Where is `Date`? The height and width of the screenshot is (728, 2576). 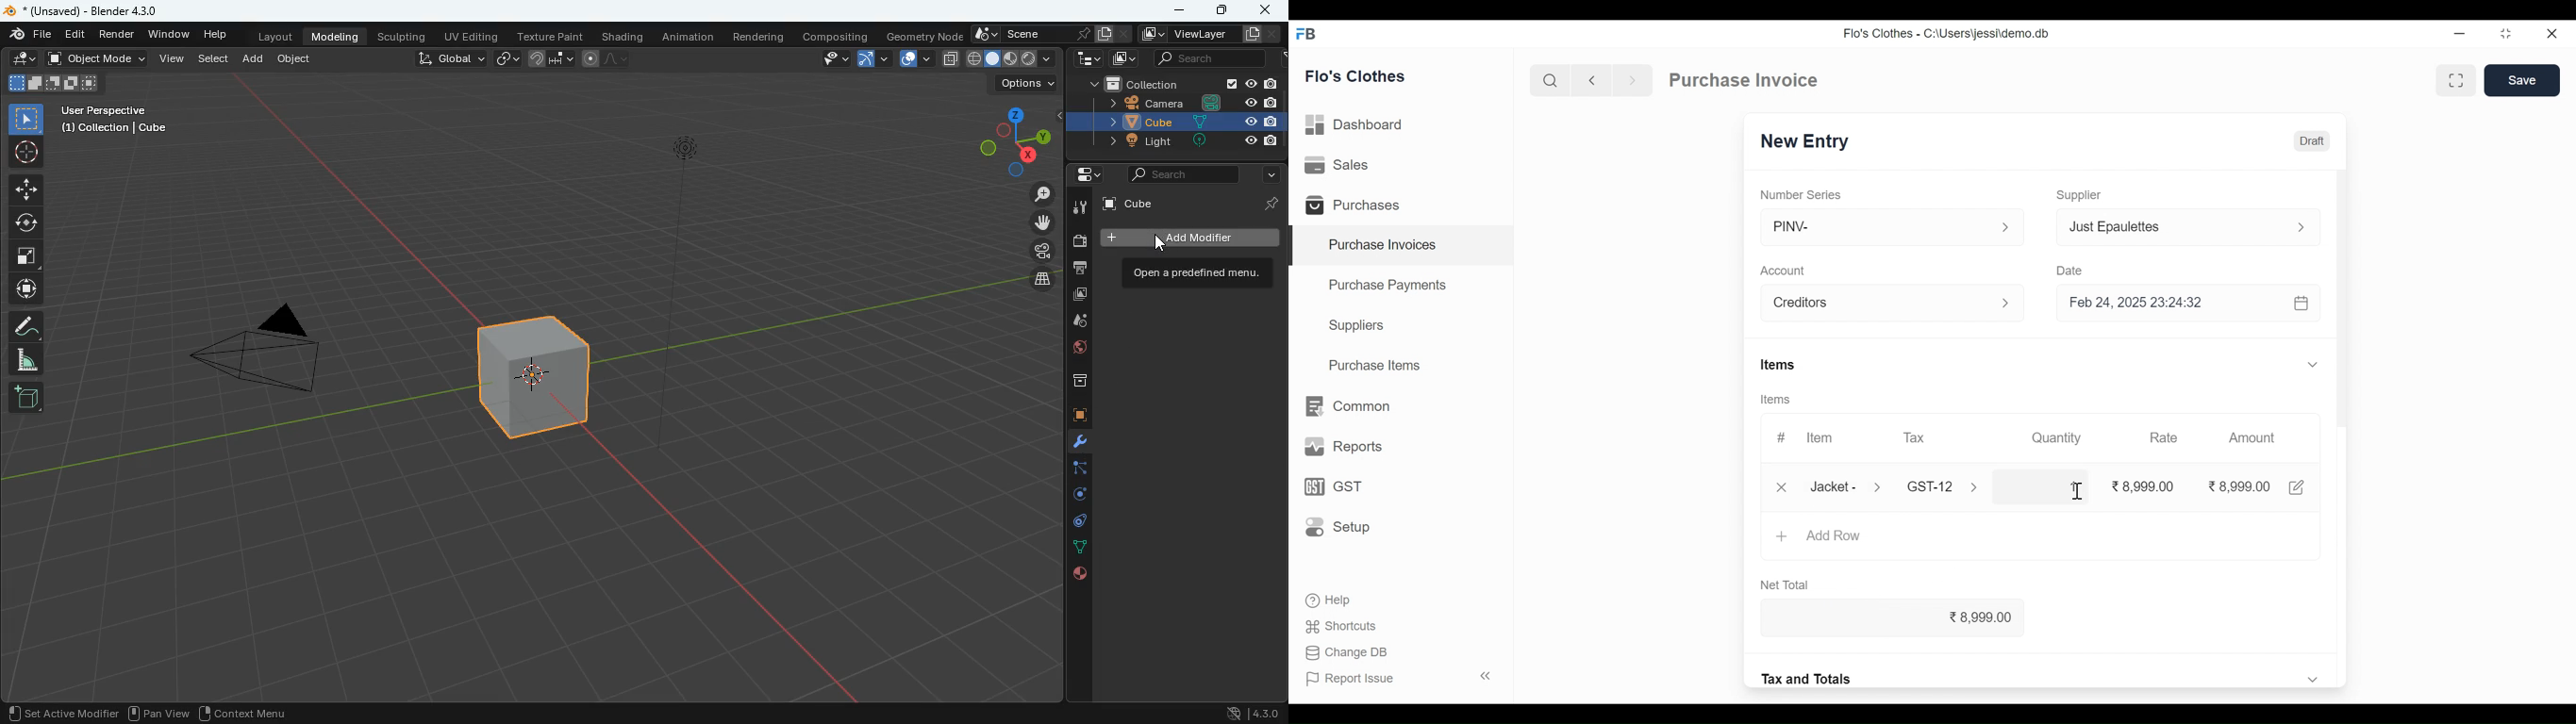
Date is located at coordinates (2070, 268).